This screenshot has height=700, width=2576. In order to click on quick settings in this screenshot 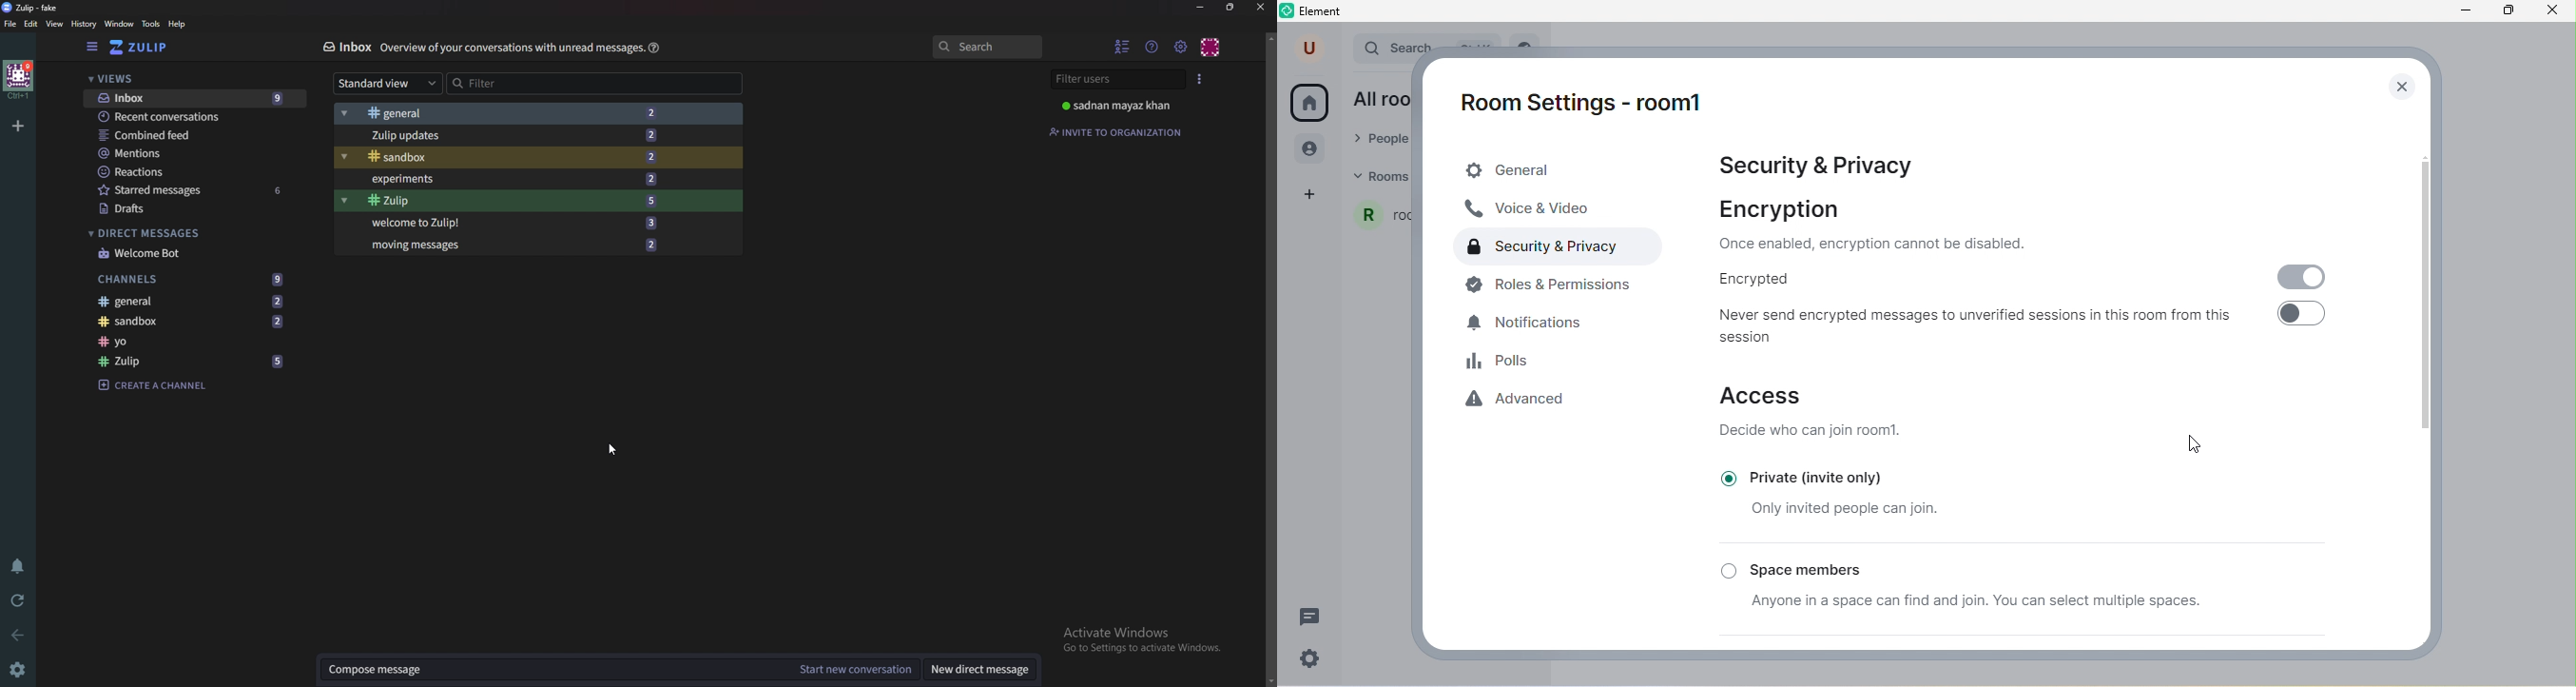, I will do `click(1316, 659)`.